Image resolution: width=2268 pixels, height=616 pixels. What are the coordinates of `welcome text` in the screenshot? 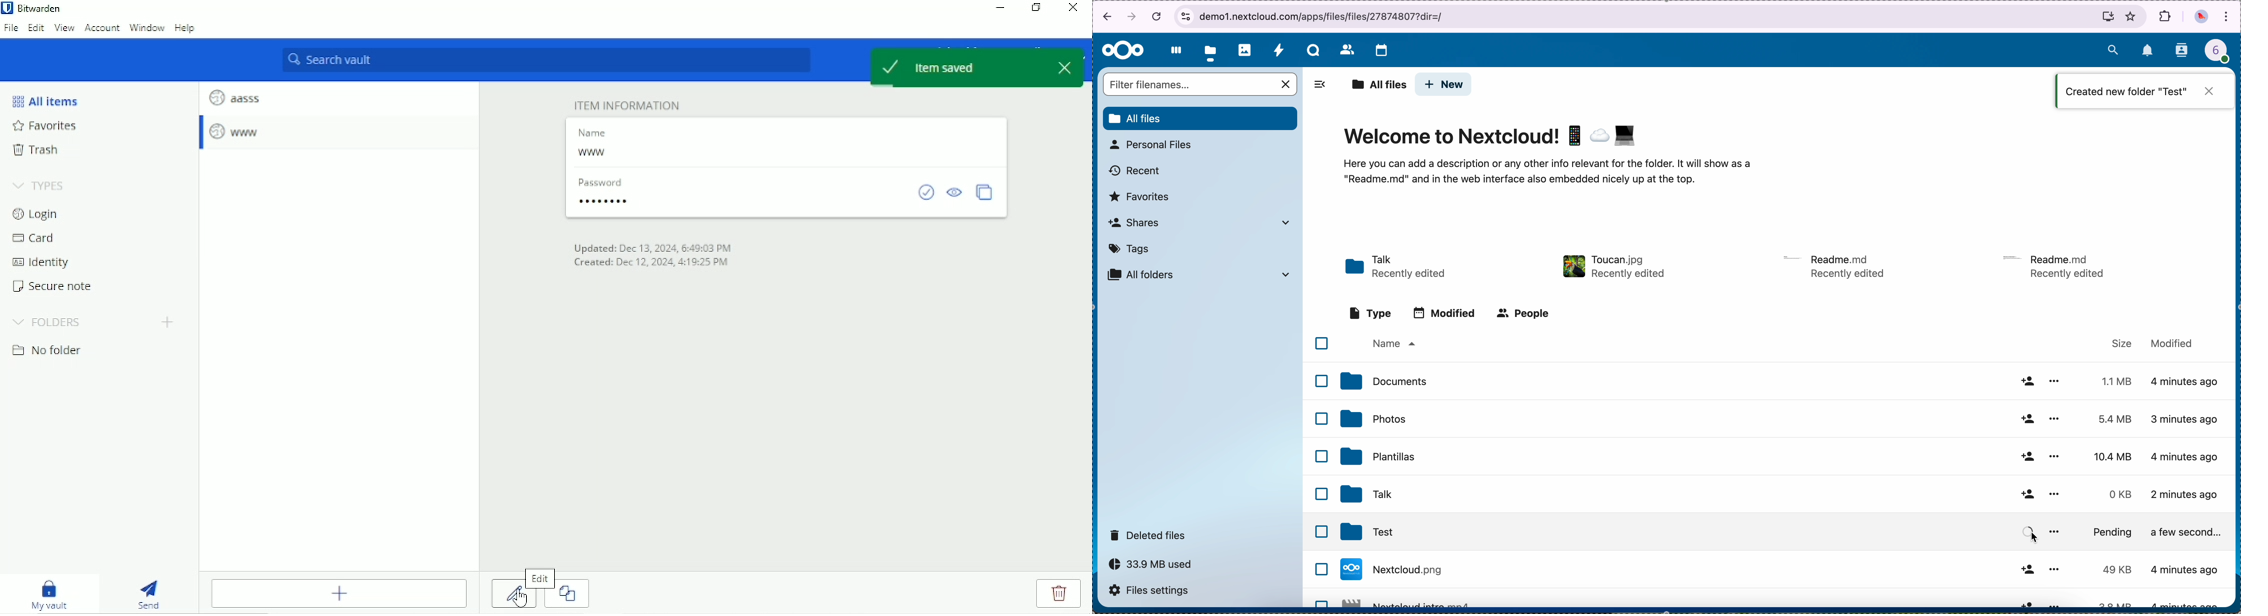 It's located at (1546, 175).